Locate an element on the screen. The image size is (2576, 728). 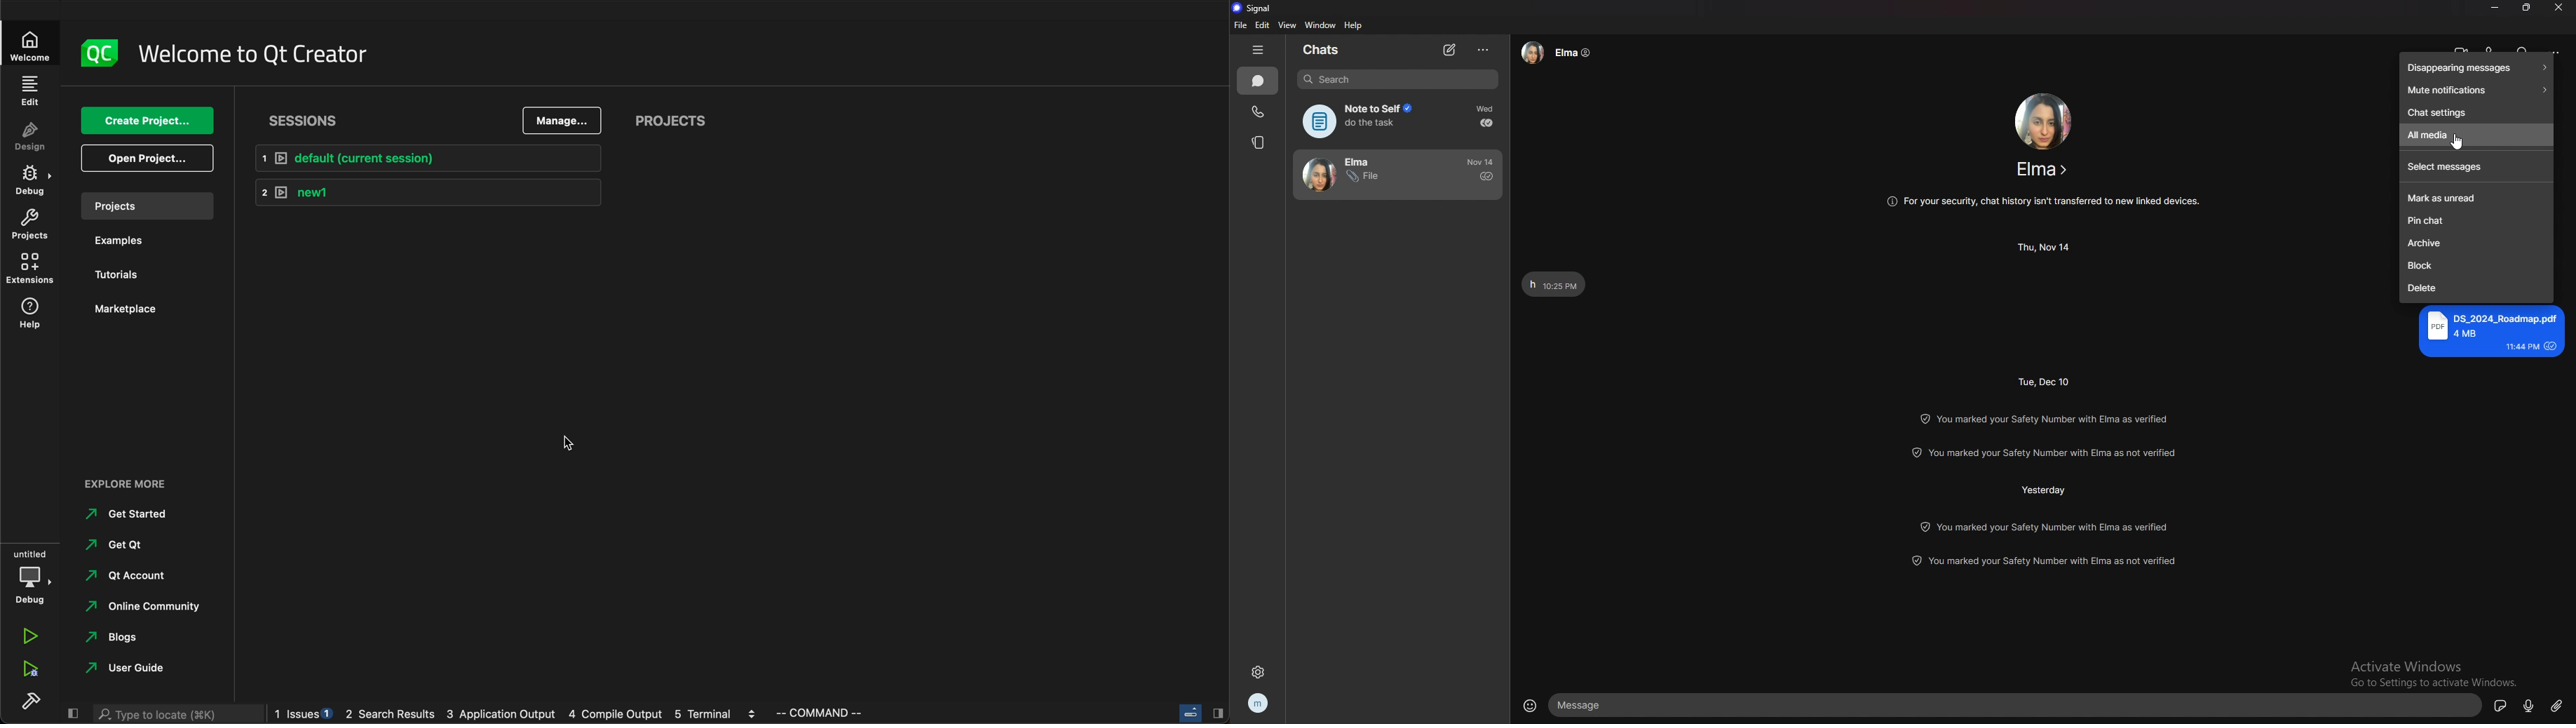
note to self is located at coordinates (1366, 121).